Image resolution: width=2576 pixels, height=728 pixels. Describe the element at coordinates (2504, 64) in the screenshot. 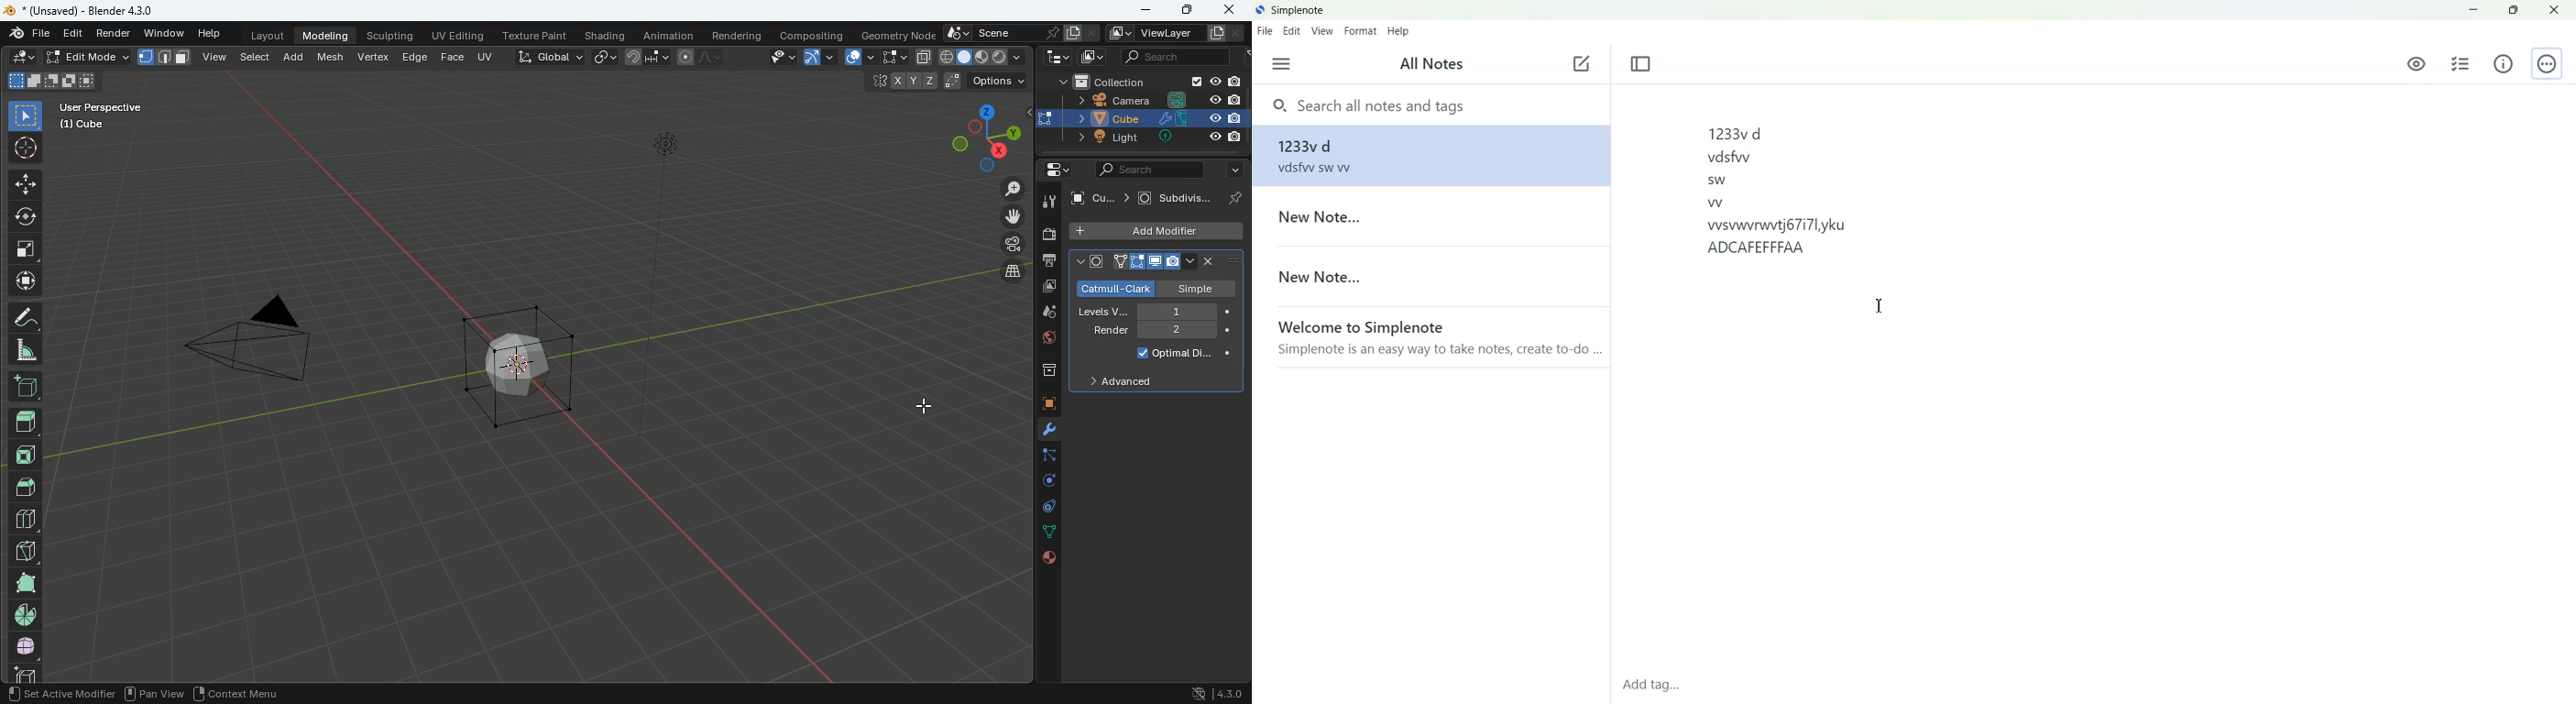

I see `Info` at that location.